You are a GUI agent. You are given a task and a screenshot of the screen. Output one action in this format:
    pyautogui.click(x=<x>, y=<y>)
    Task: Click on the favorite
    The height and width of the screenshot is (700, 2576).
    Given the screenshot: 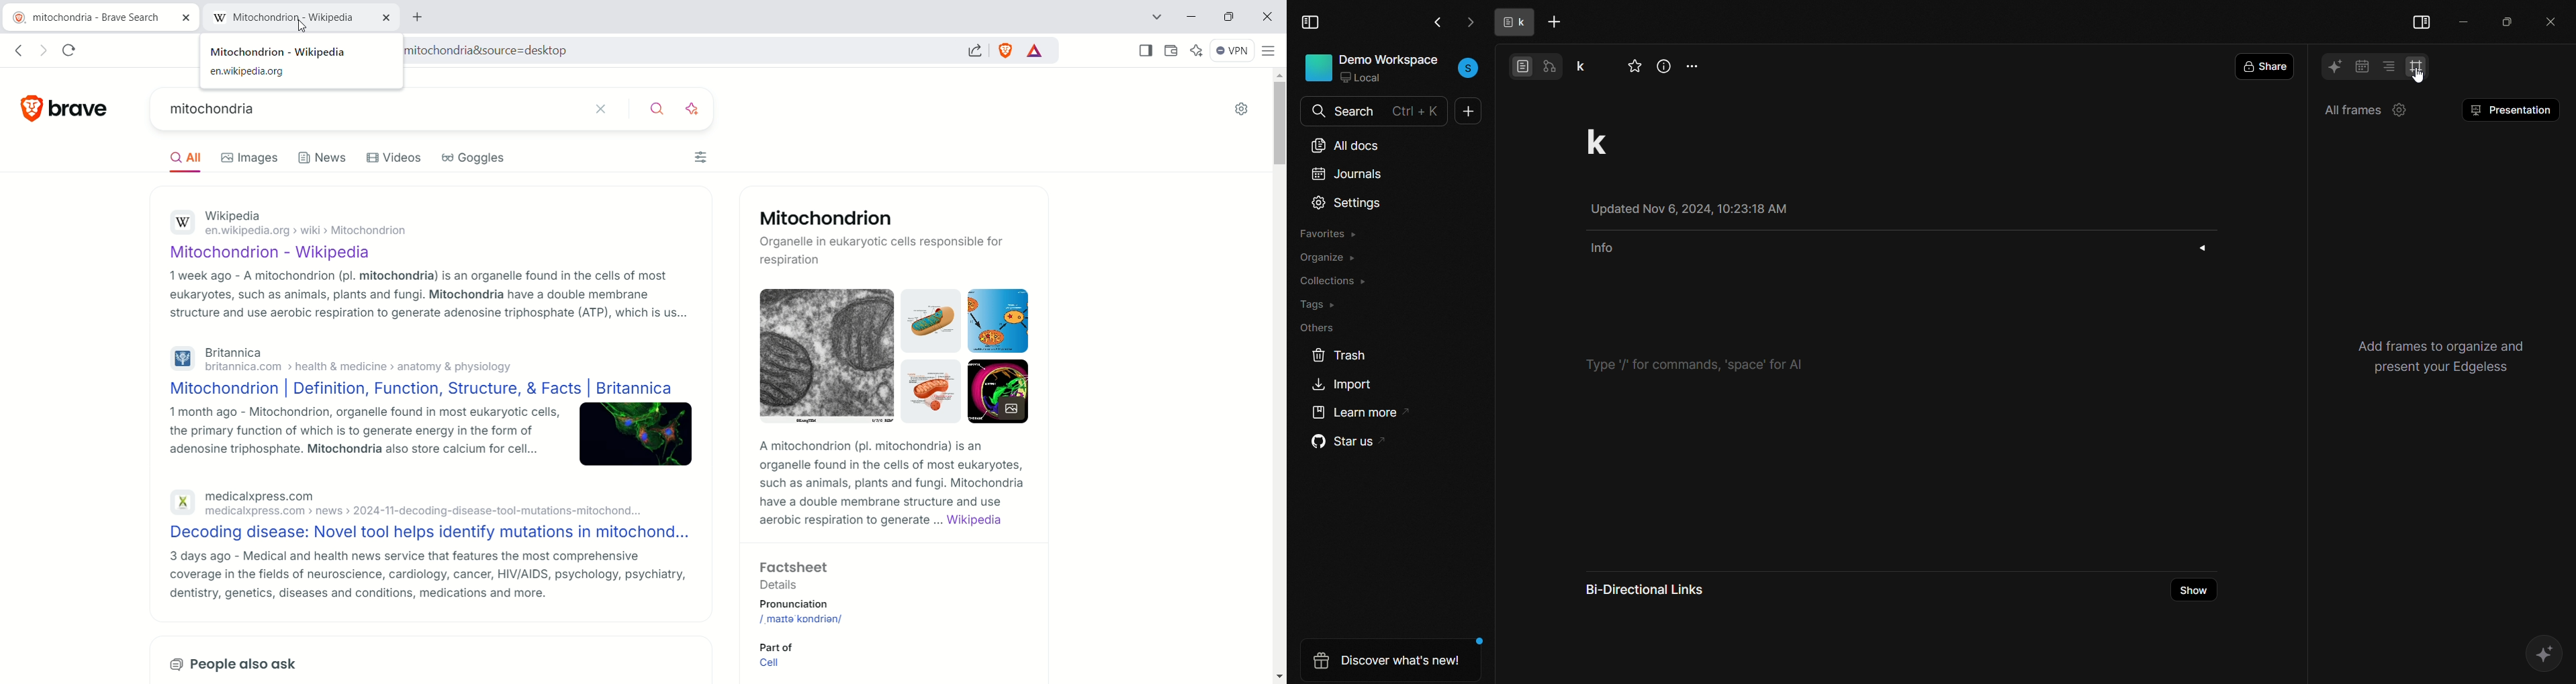 What is the action you would take?
    pyautogui.click(x=1636, y=67)
    